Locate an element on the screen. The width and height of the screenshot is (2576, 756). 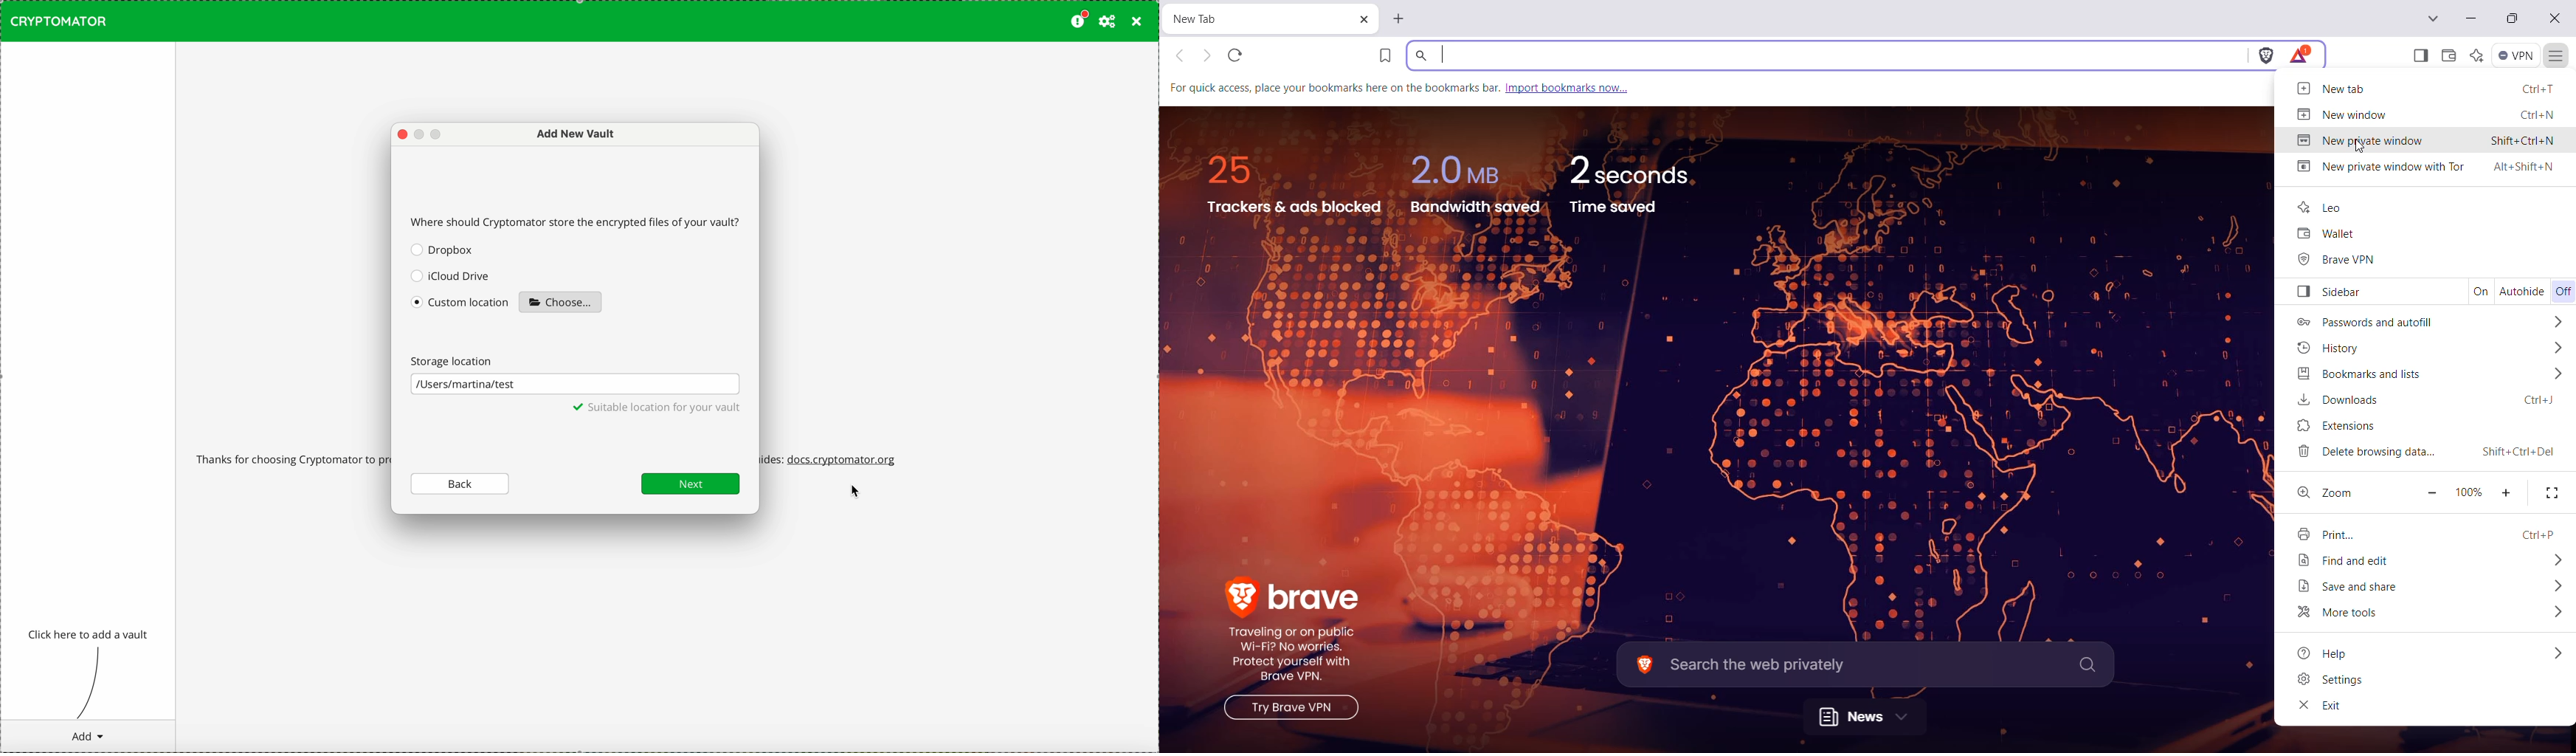
Delete browsing data is located at coordinates (2425, 453).